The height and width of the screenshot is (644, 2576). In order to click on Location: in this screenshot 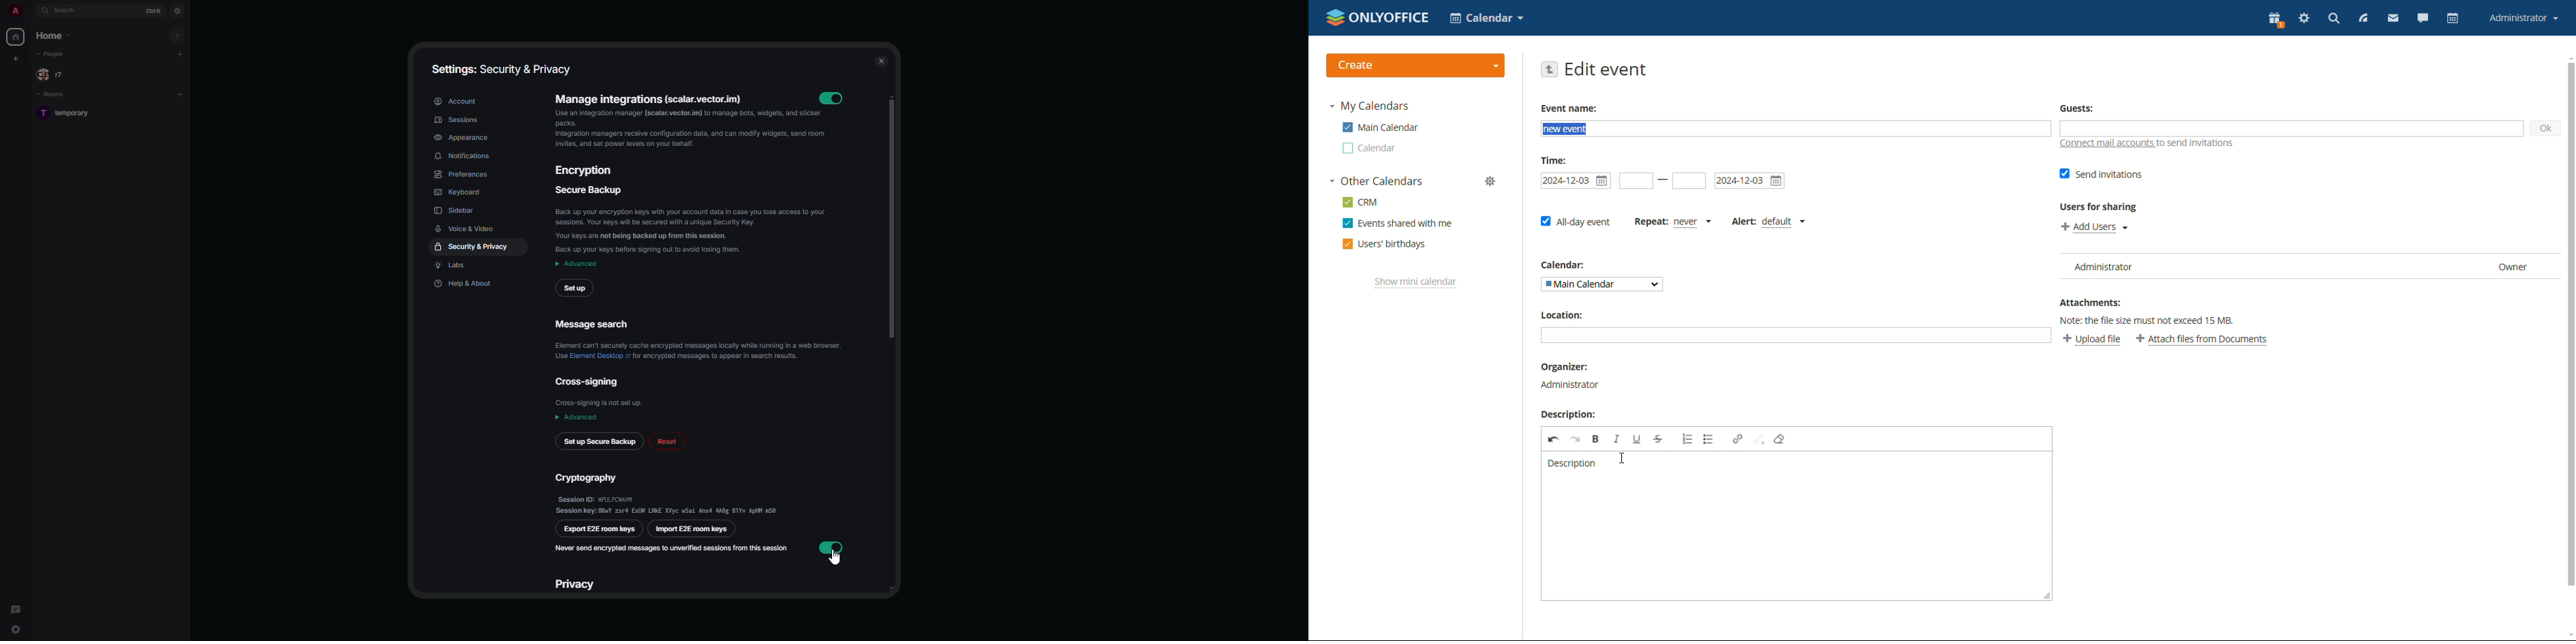, I will do `click(1563, 314)`.